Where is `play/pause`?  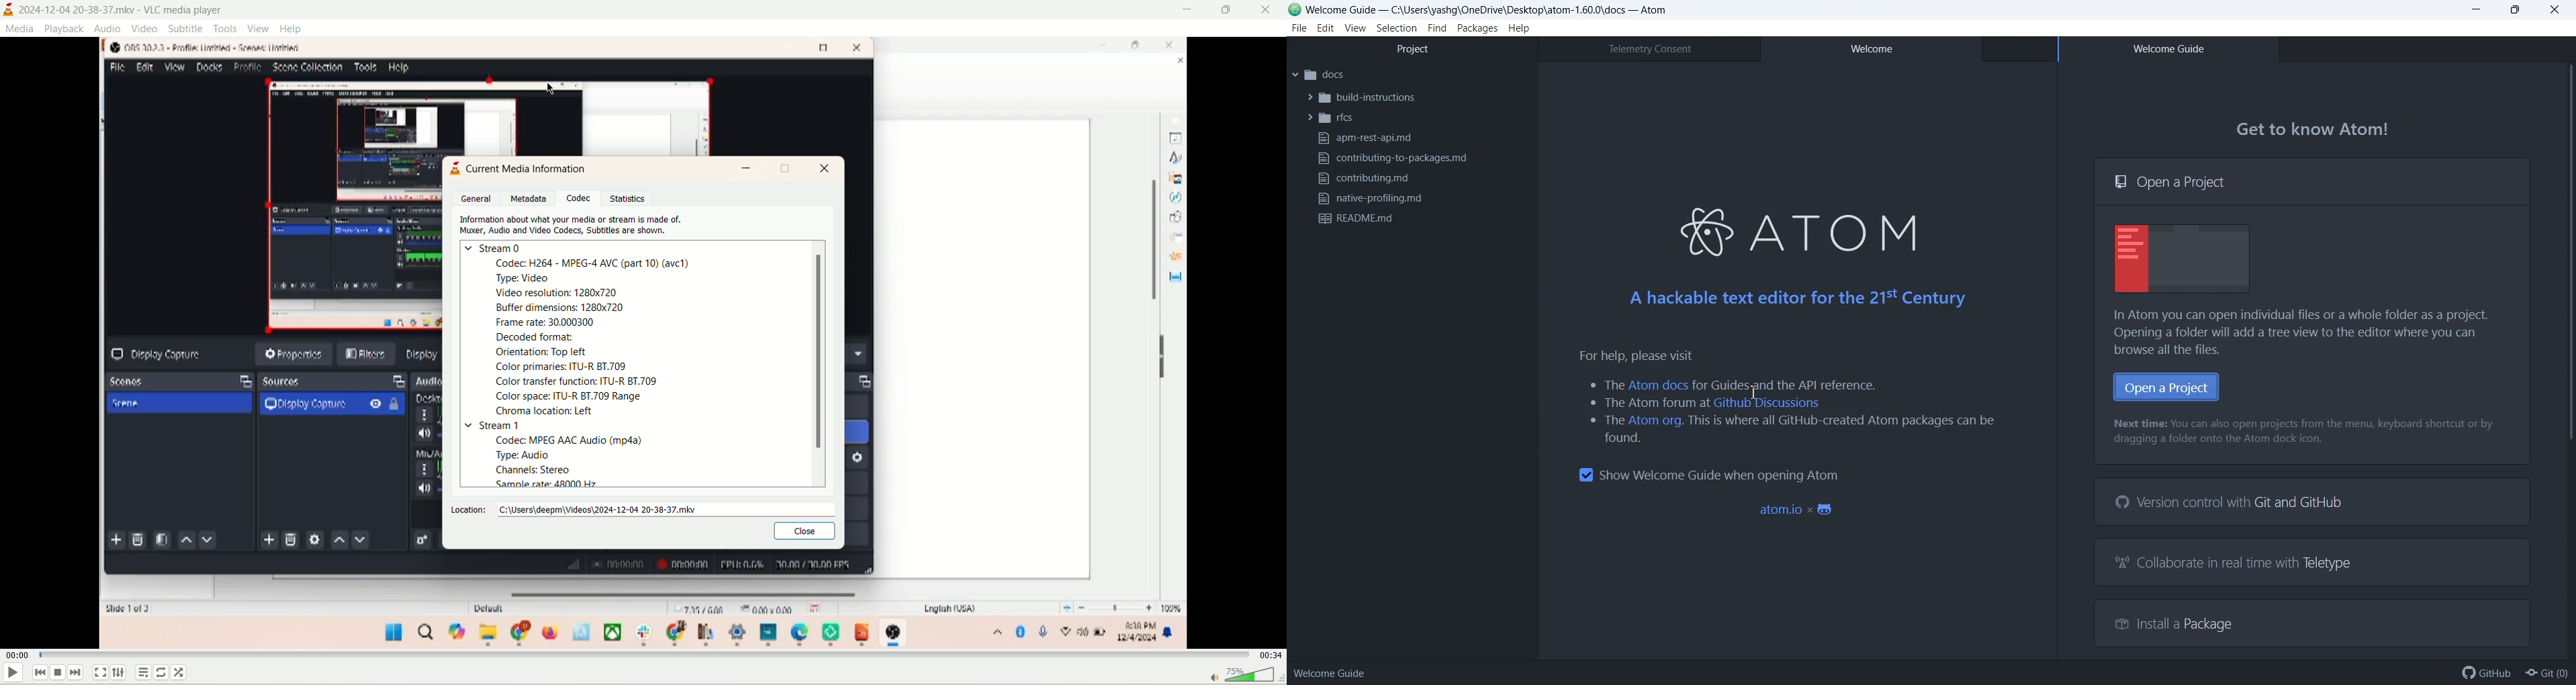
play/pause is located at coordinates (11, 674).